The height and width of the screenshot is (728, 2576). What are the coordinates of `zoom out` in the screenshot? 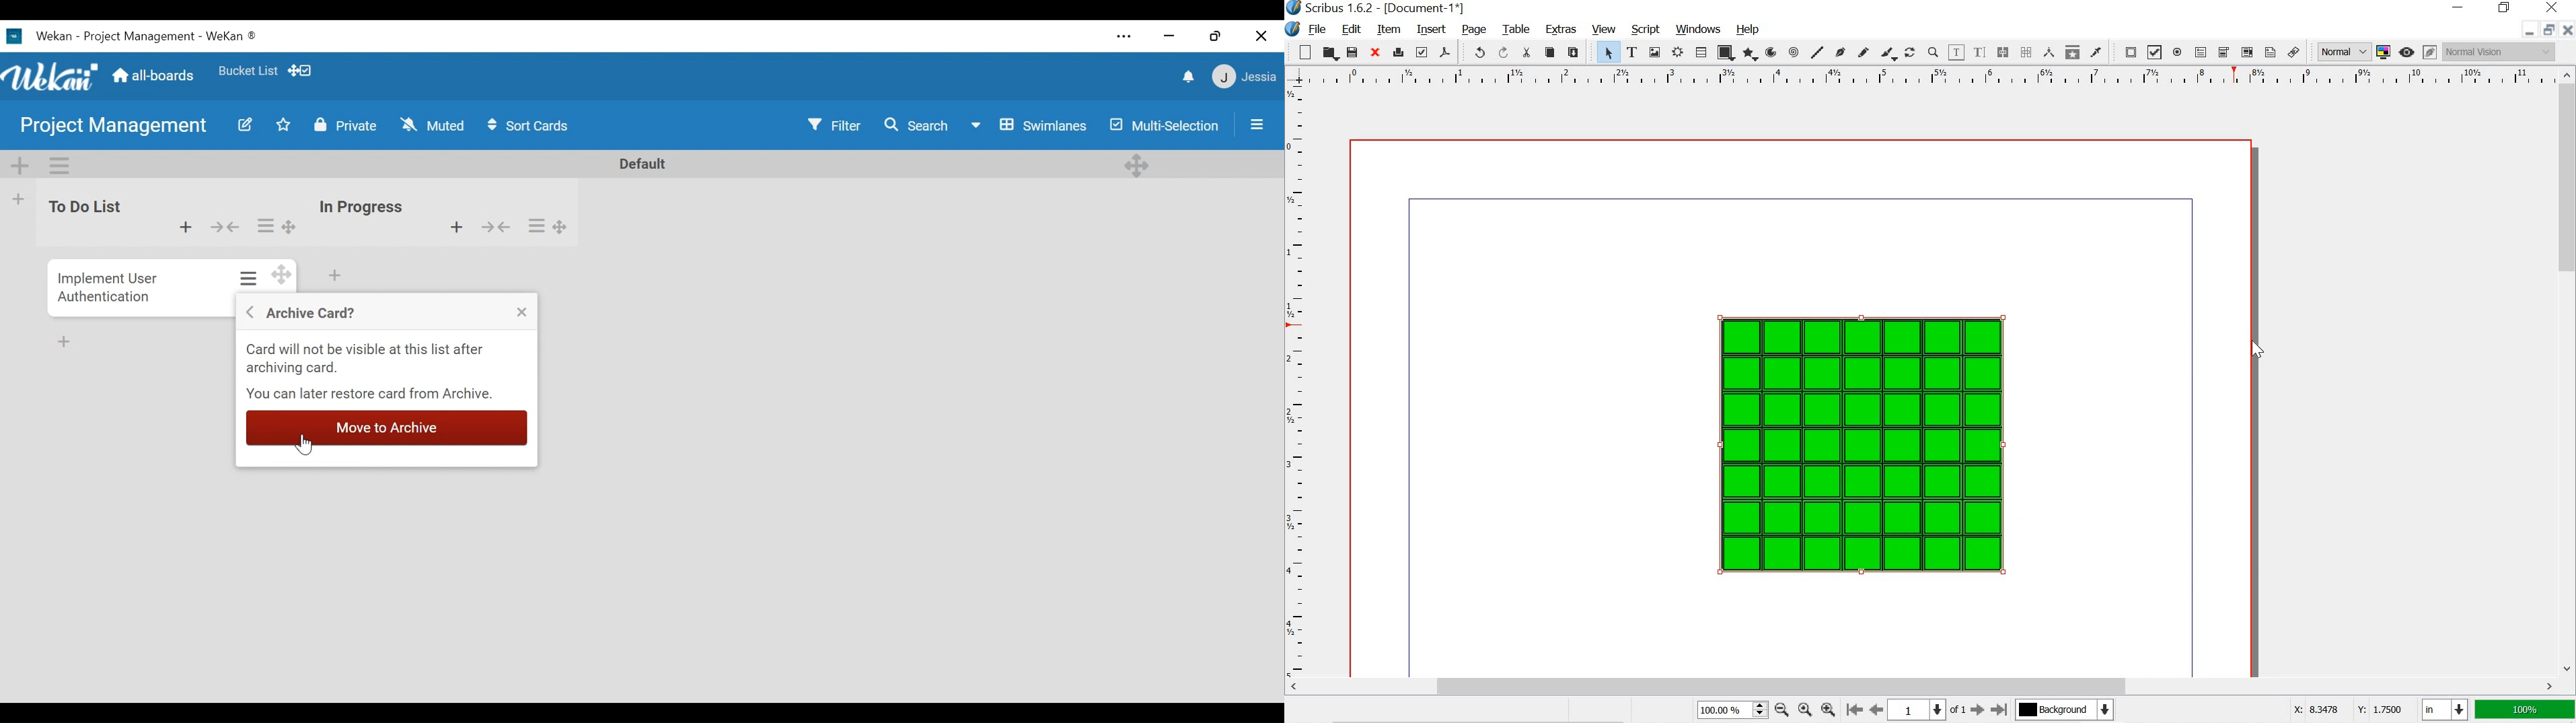 It's located at (1780, 709).